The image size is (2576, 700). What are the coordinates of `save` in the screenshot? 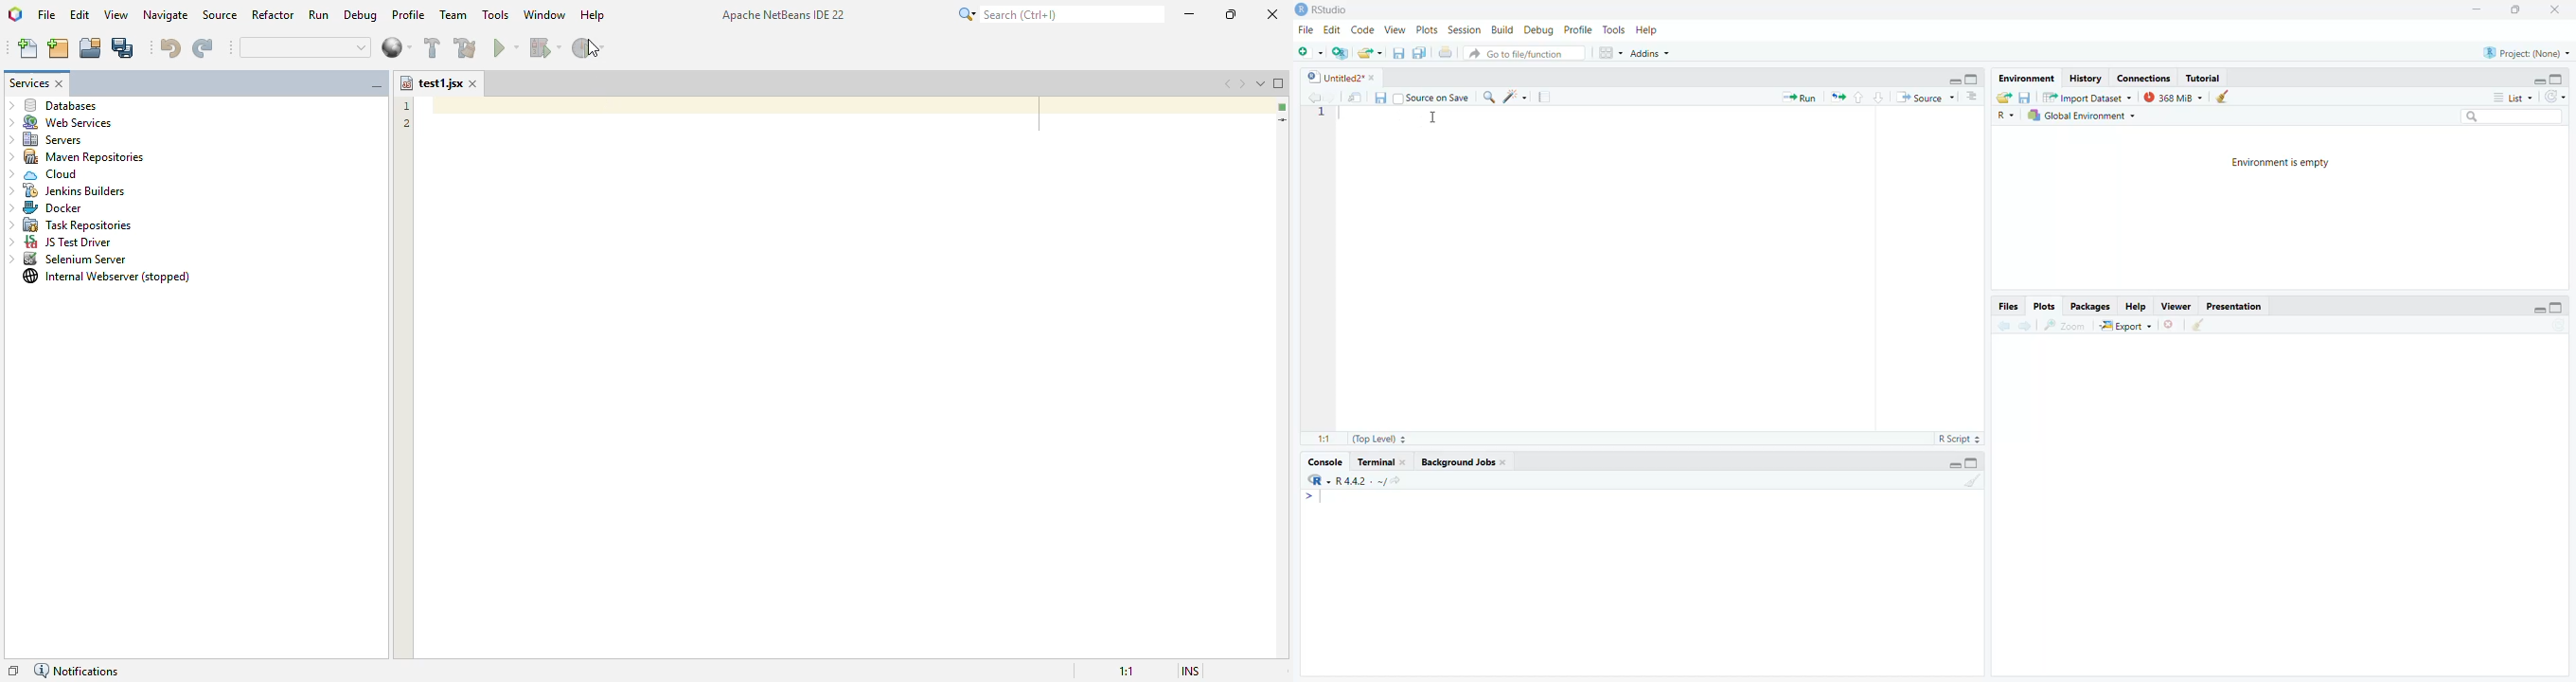 It's located at (1383, 98).